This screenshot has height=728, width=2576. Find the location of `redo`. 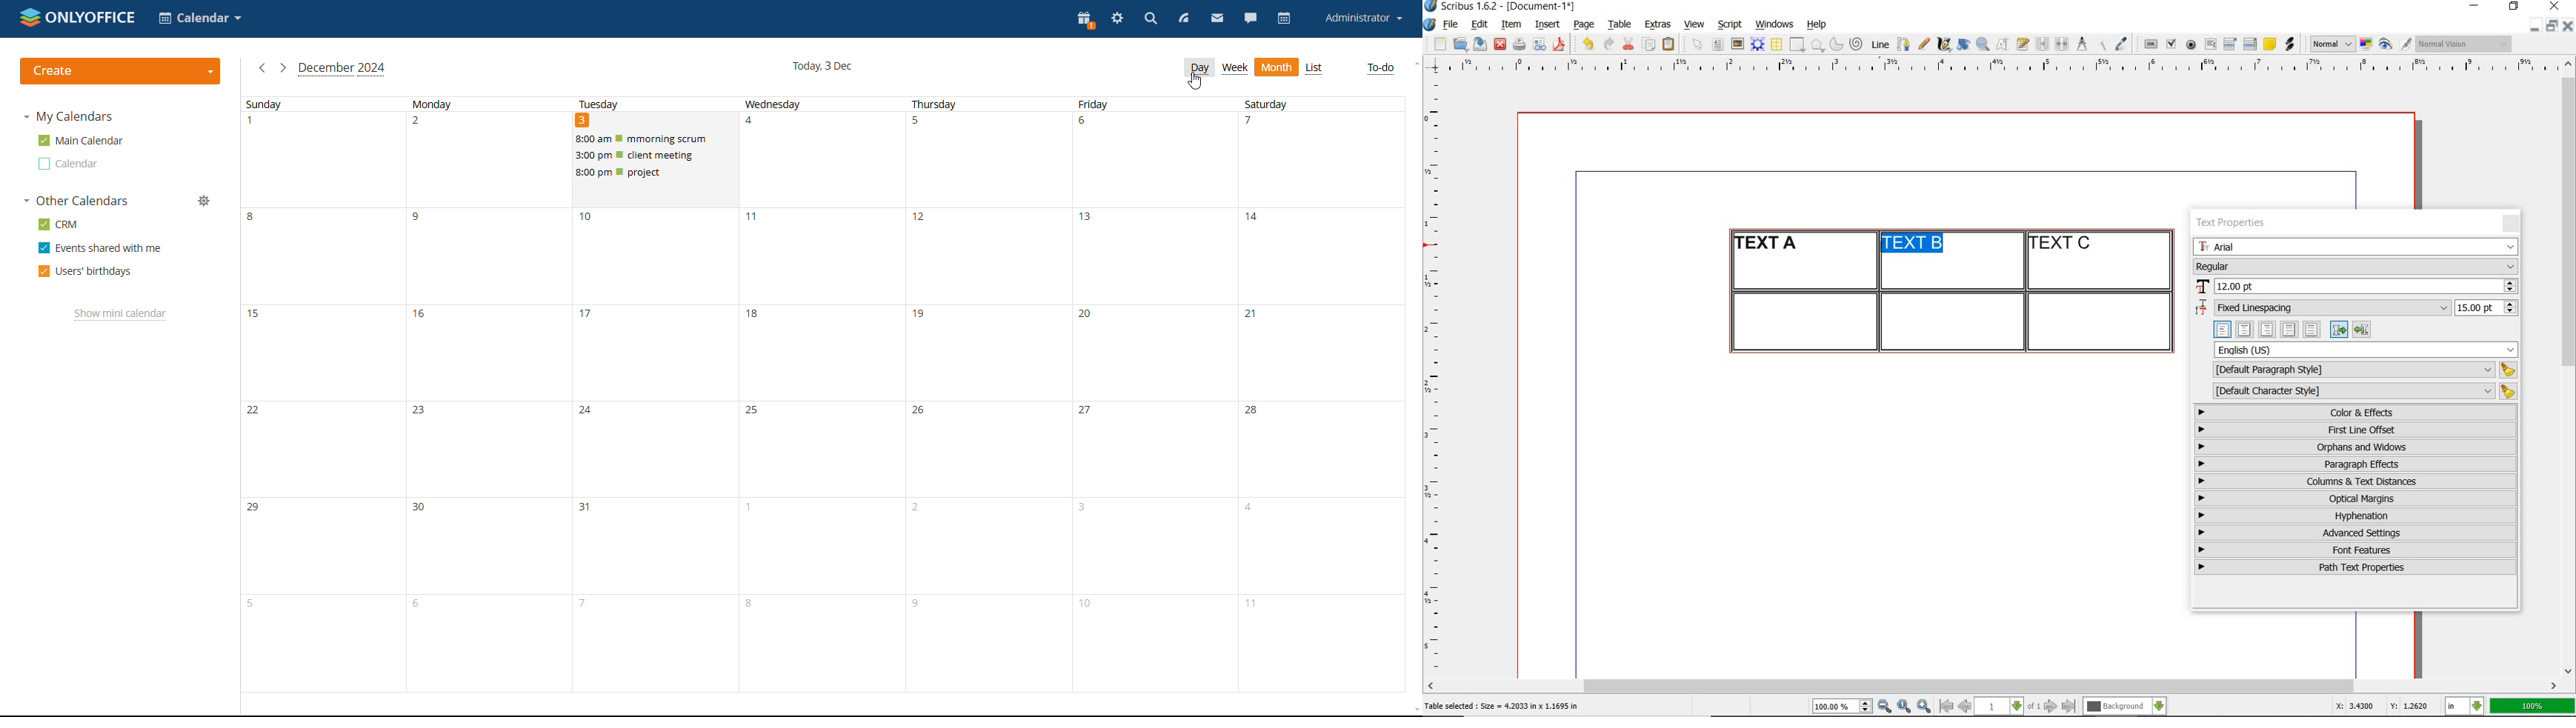

redo is located at coordinates (1607, 43).